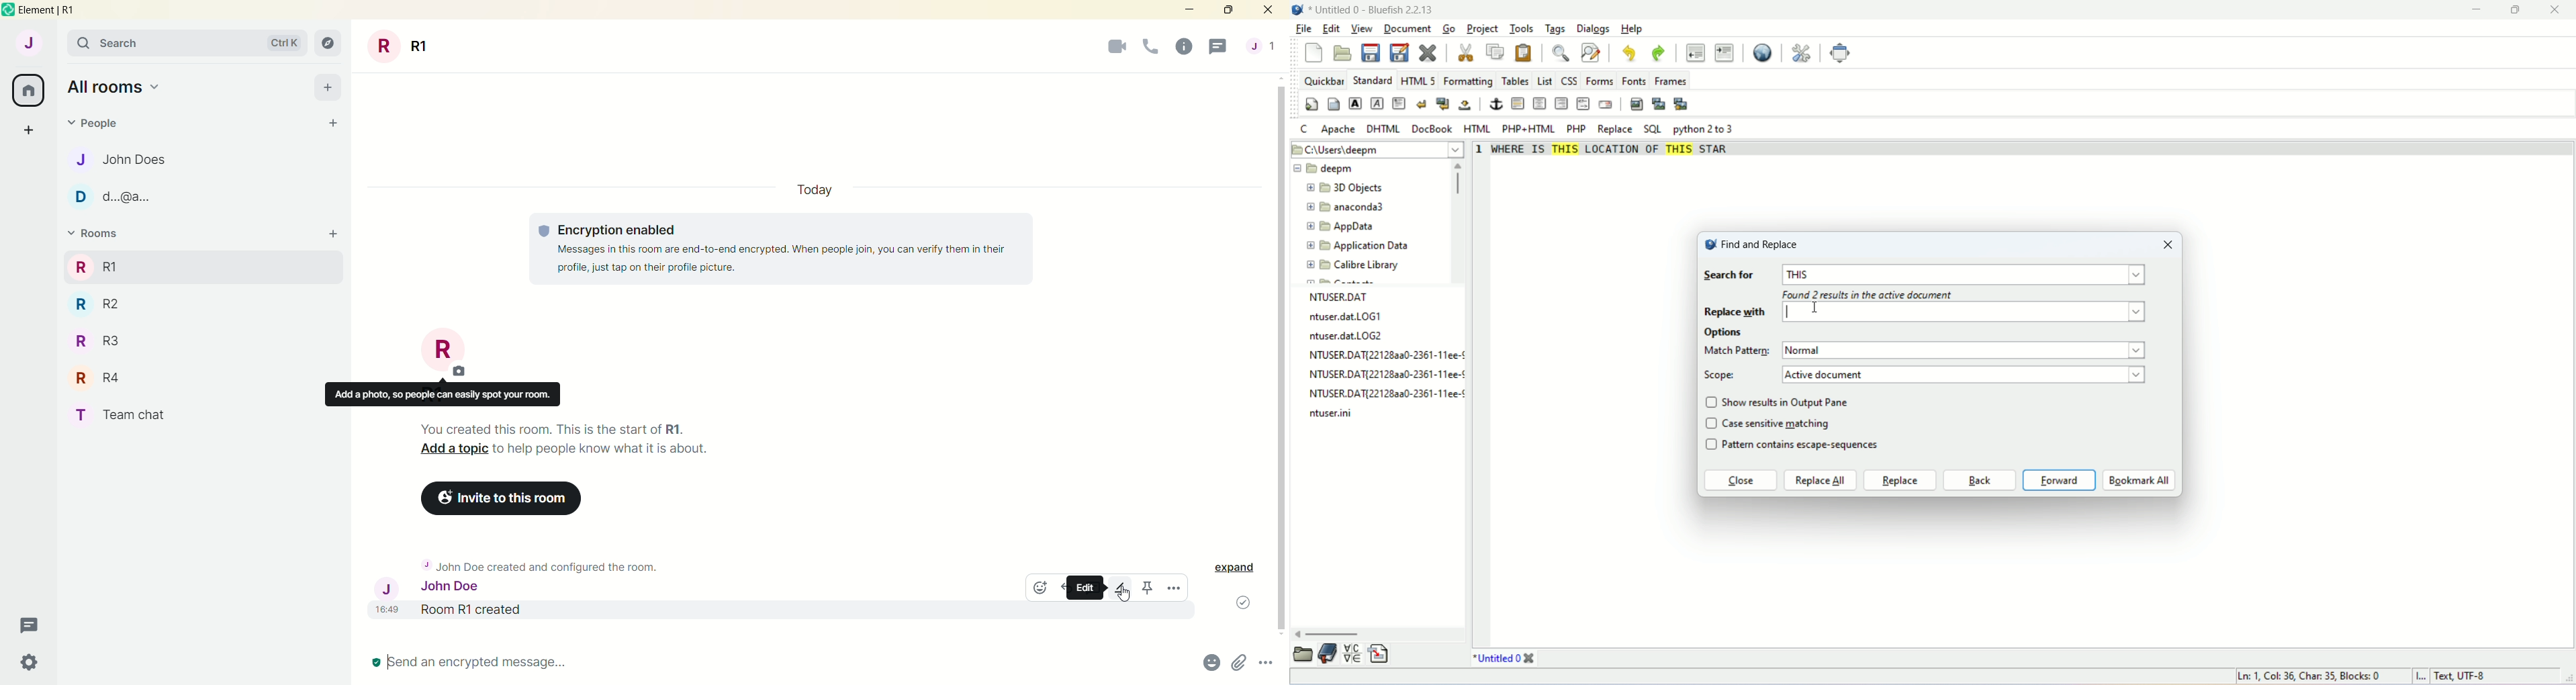 This screenshot has width=2576, height=700. I want to click on minimize, so click(2480, 9).